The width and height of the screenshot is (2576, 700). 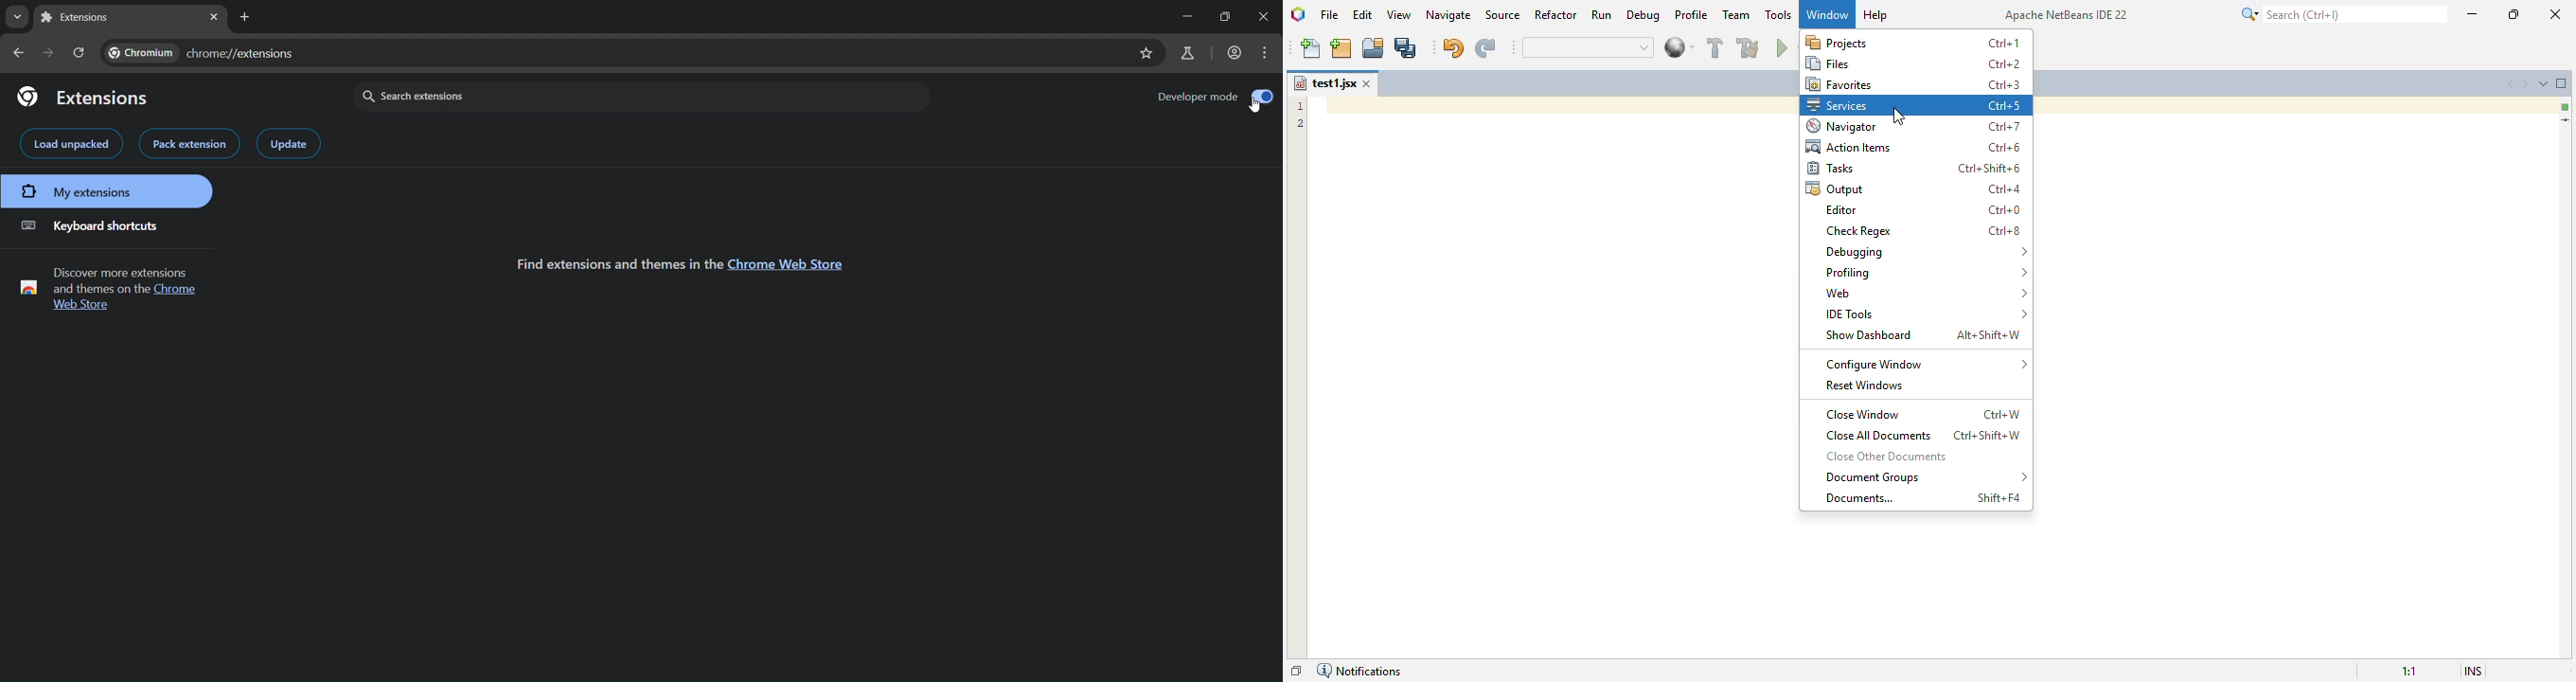 I want to click on developer mode, so click(x=1214, y=96).